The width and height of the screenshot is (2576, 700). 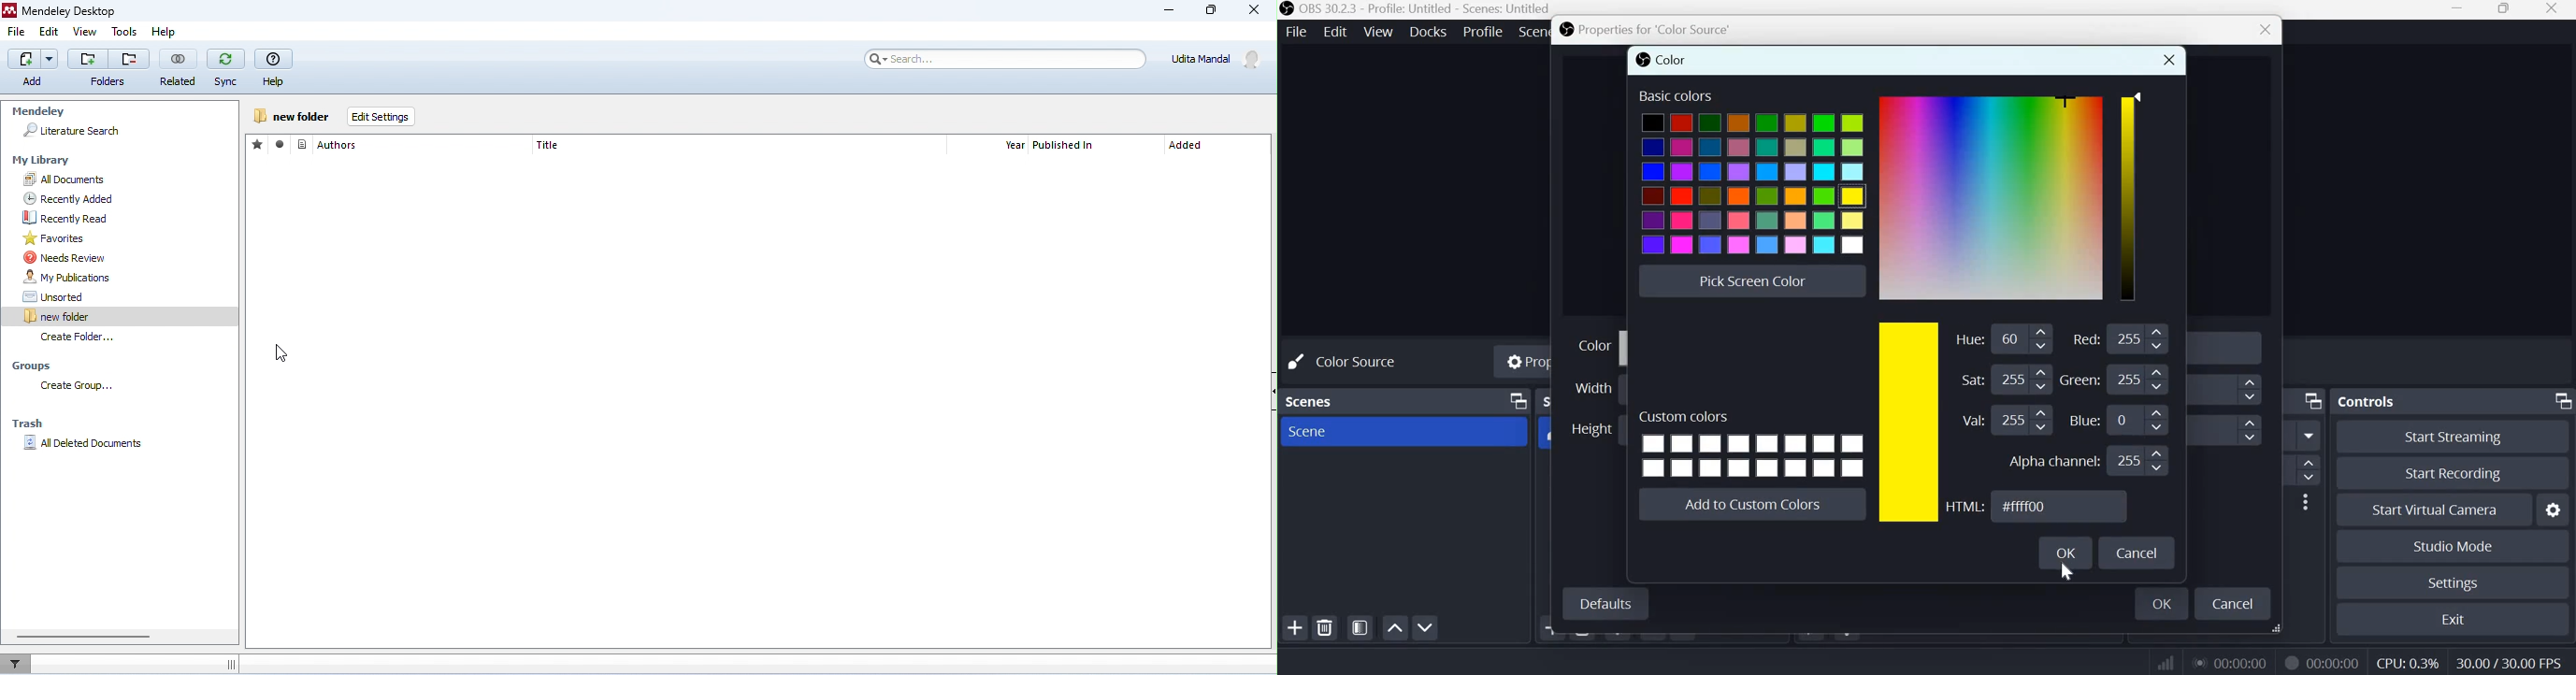 What do you see at coordinates (1379, 30) in the screenshot?
I see `View` at bounding box center [1379, 30].